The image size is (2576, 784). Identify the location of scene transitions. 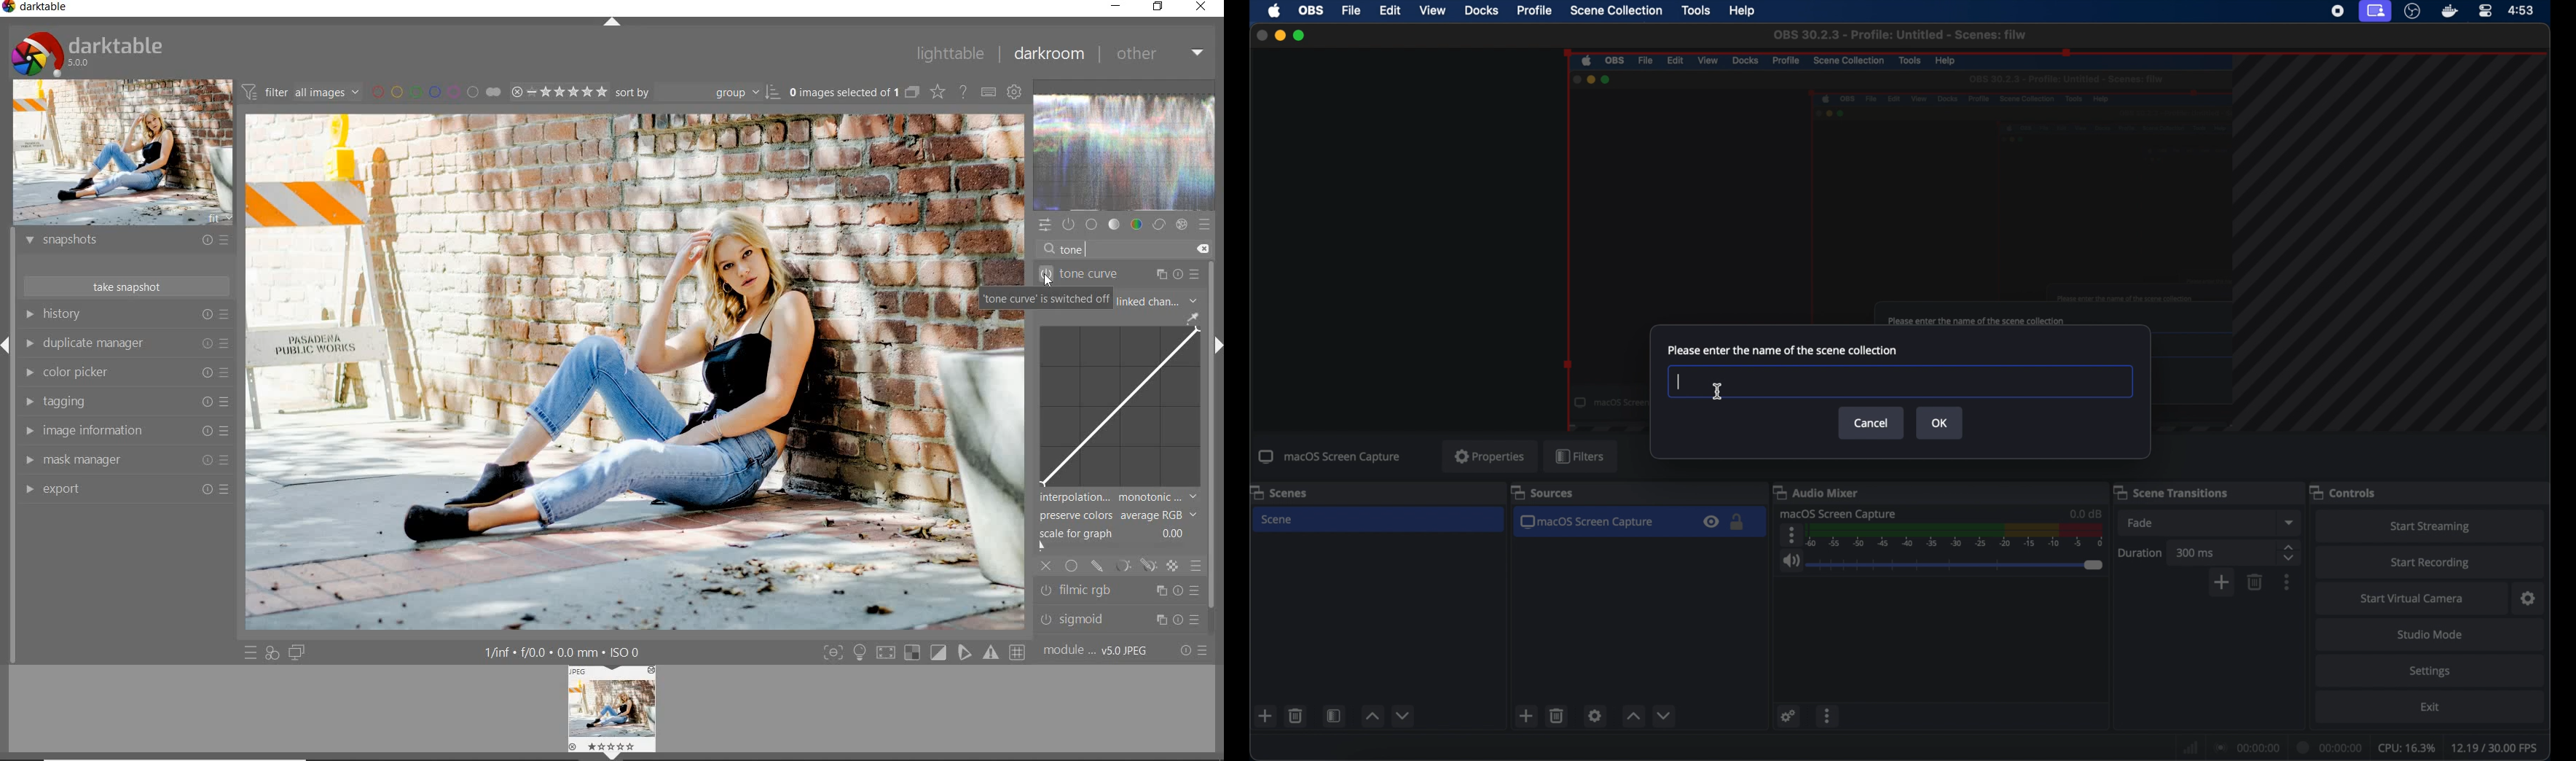
(2172, 492).